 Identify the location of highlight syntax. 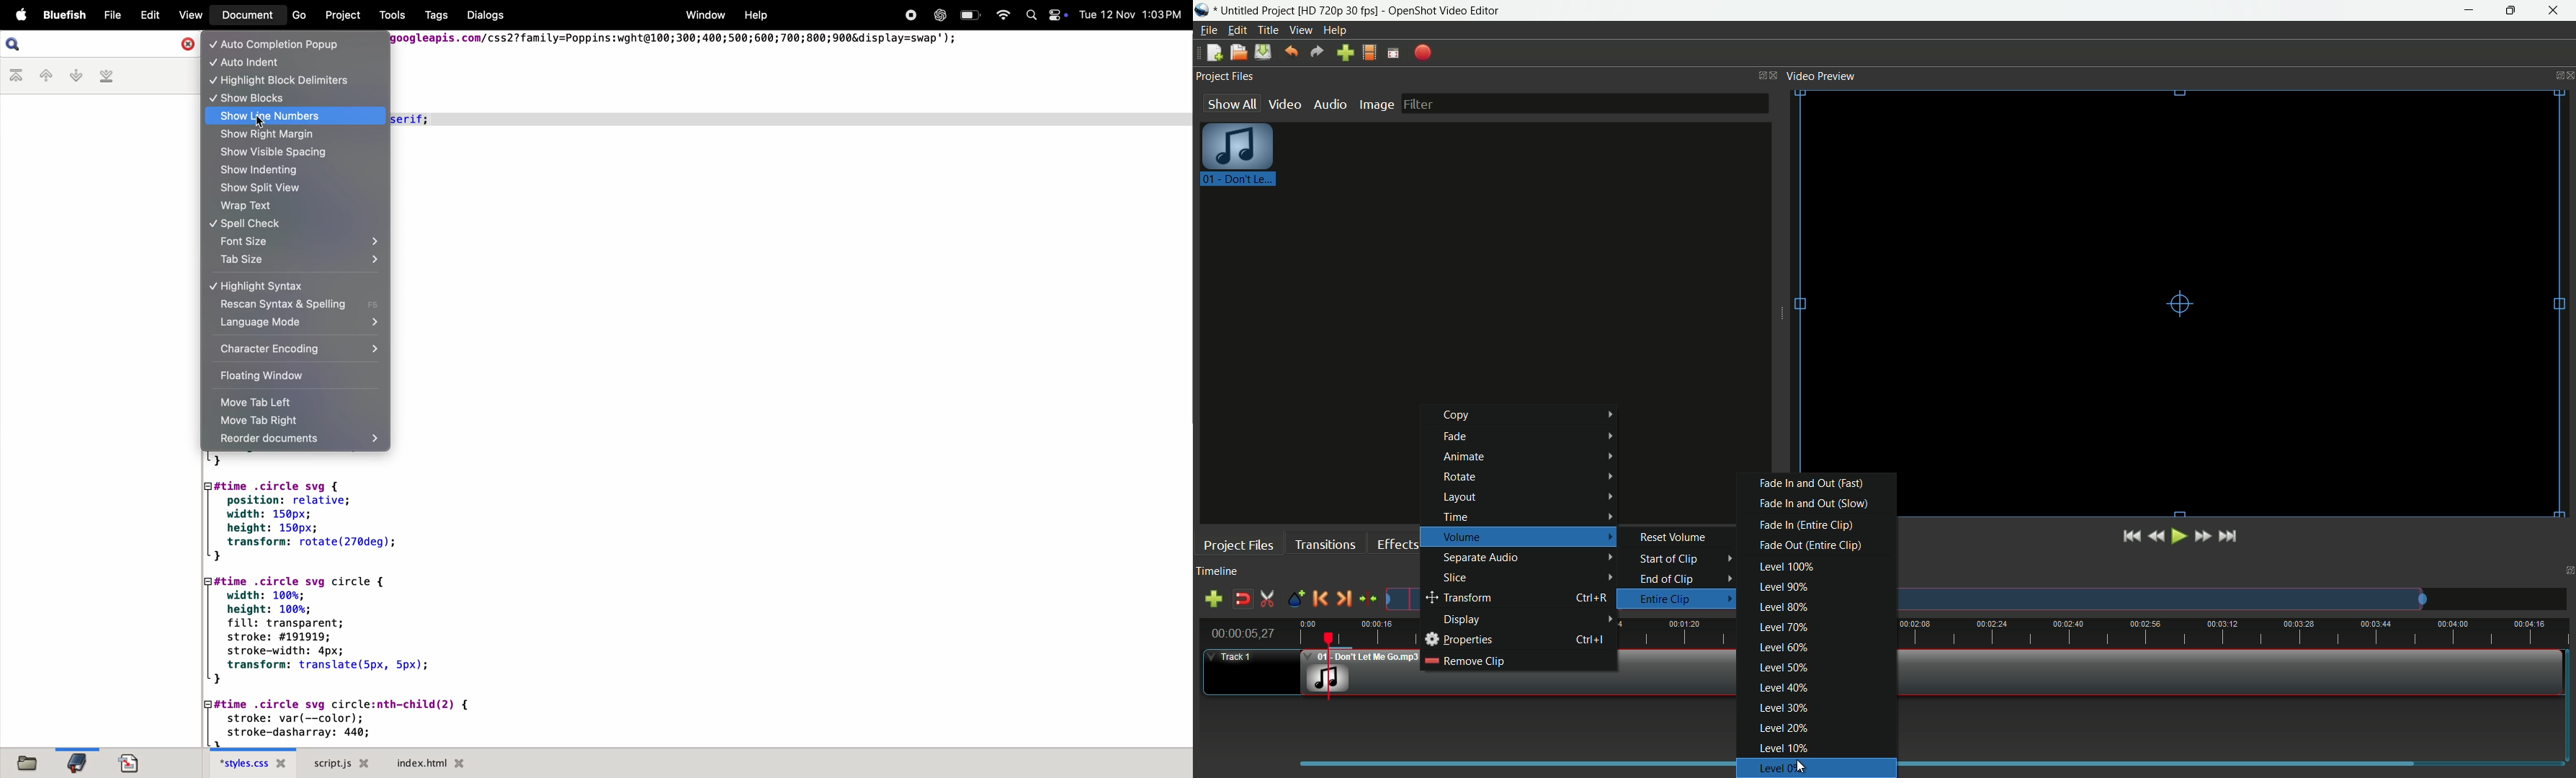
(295, 286).